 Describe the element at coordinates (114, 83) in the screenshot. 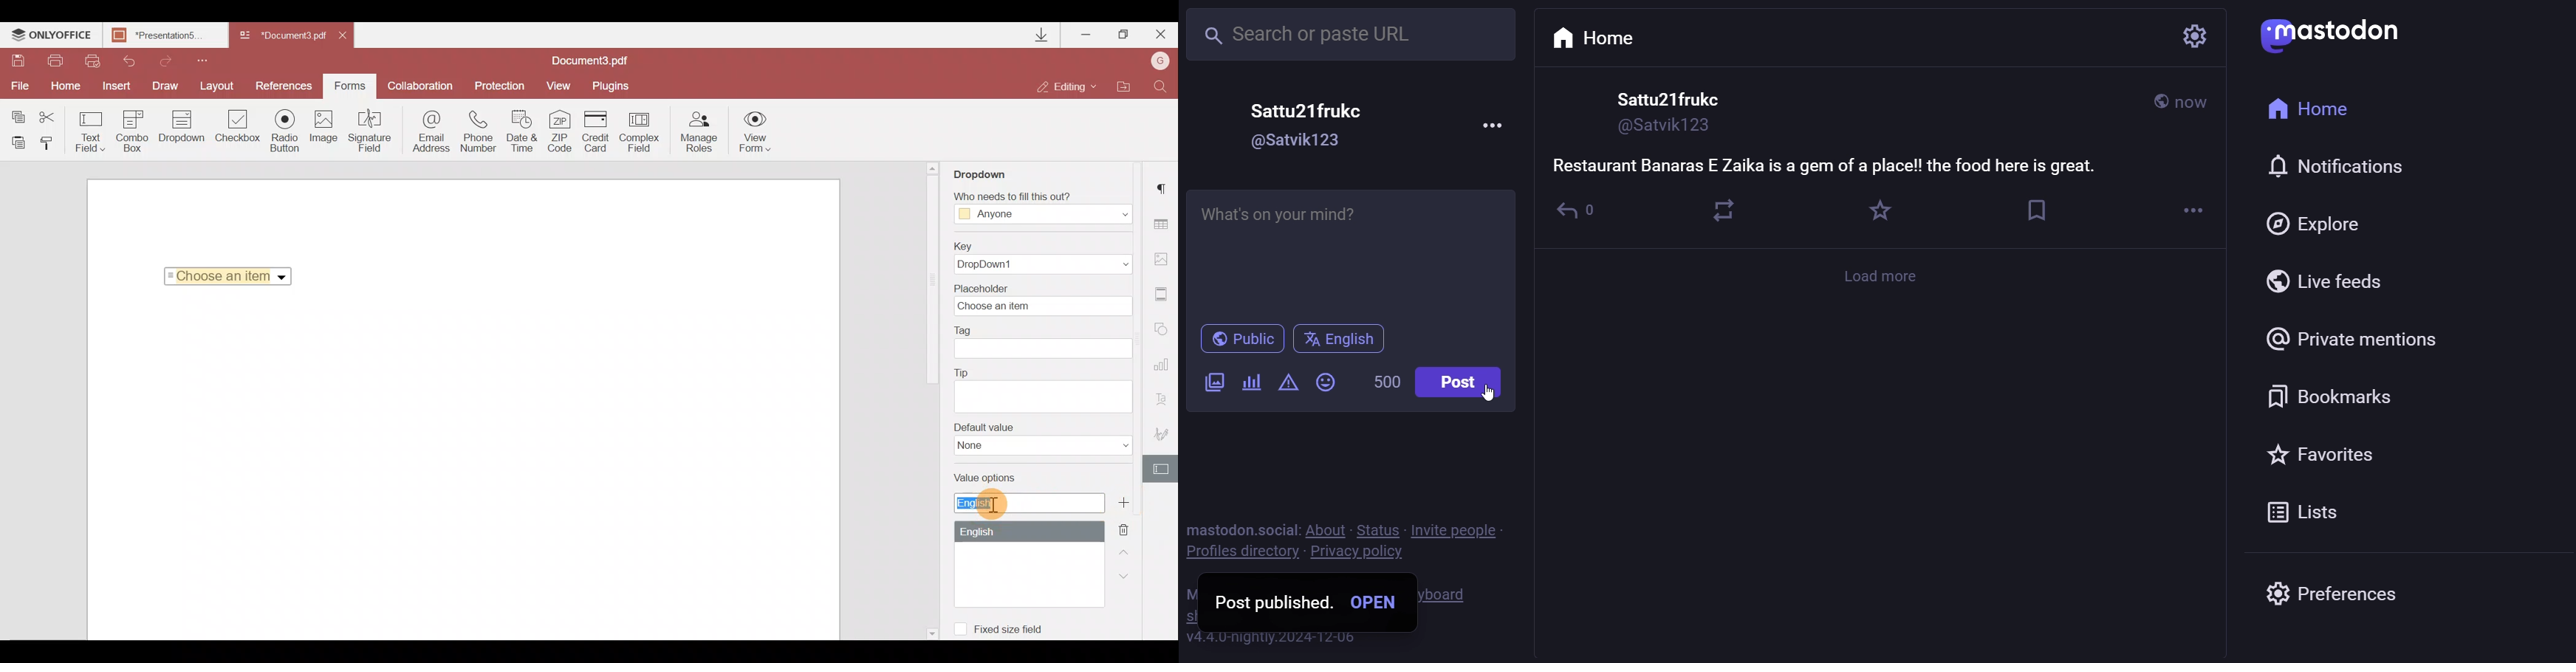

I see `Insert` at that location.